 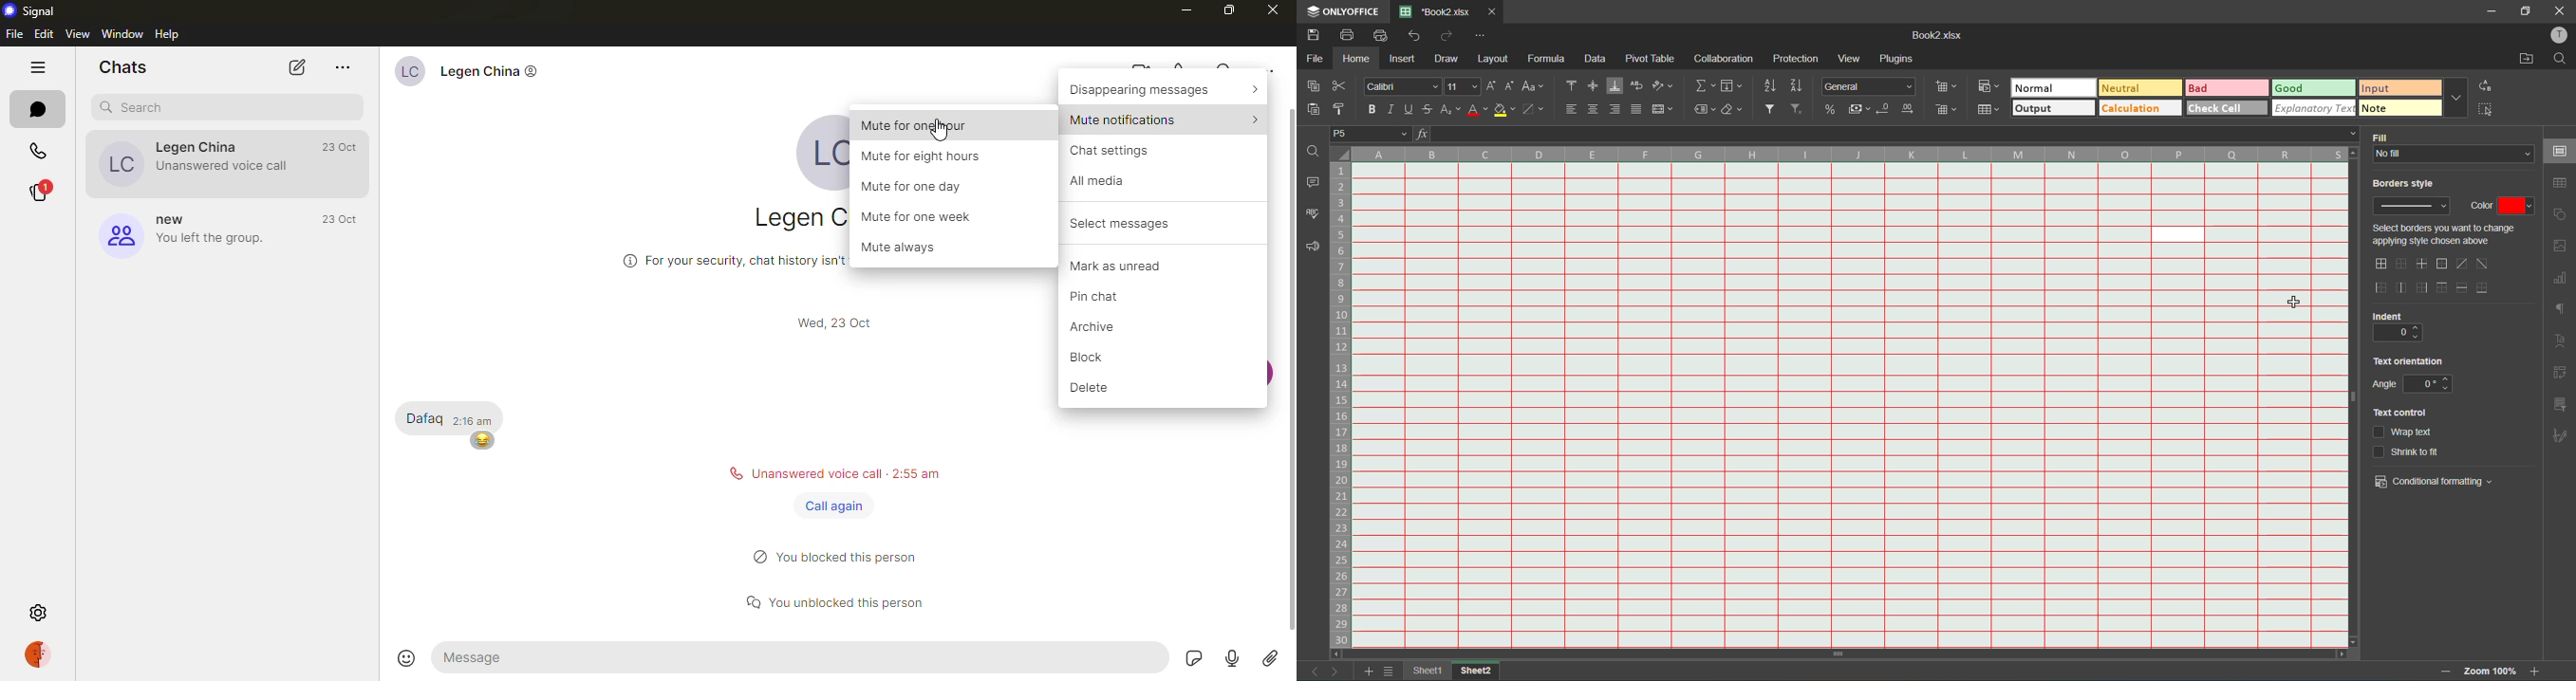 What do you see at coordinates (2503, 207) in the screenshot?
I see `color` at bounding box center [2503, 207].